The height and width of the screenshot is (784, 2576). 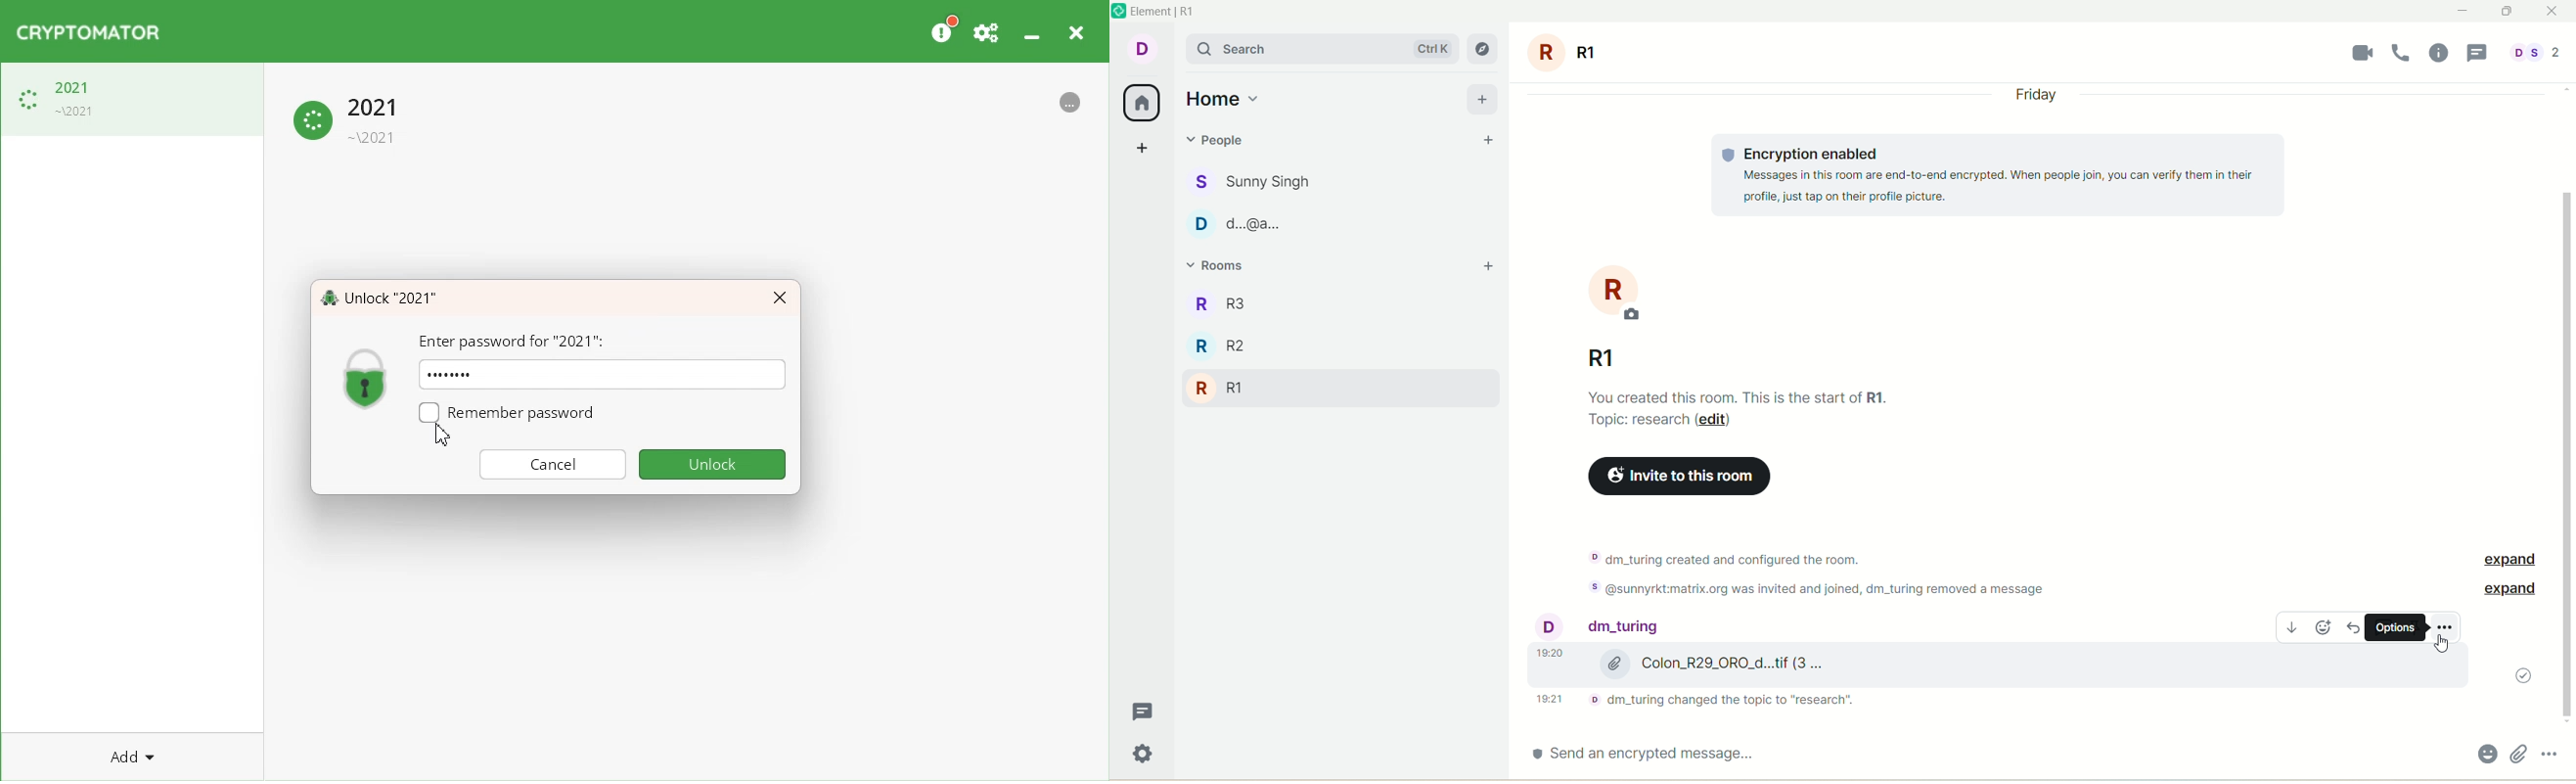 I want to click on poeple, so click(x=1252, y=227).